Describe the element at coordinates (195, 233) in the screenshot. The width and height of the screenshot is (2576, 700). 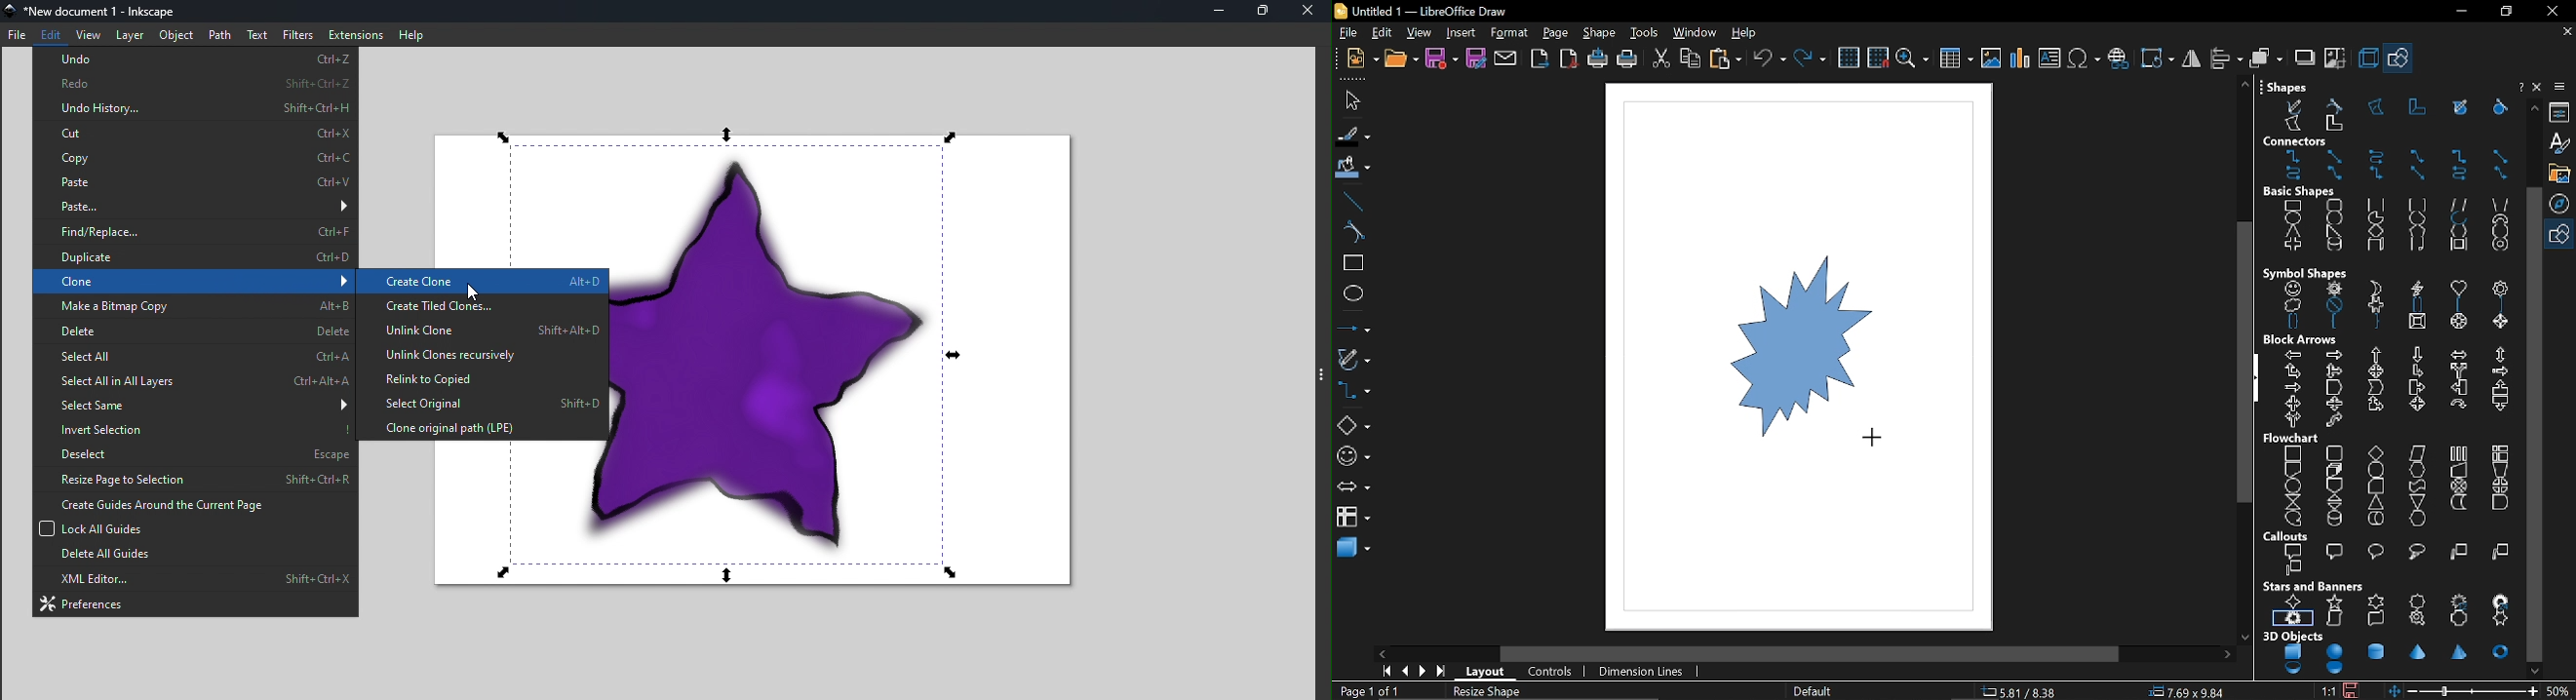
I see `find/replace` at that location.